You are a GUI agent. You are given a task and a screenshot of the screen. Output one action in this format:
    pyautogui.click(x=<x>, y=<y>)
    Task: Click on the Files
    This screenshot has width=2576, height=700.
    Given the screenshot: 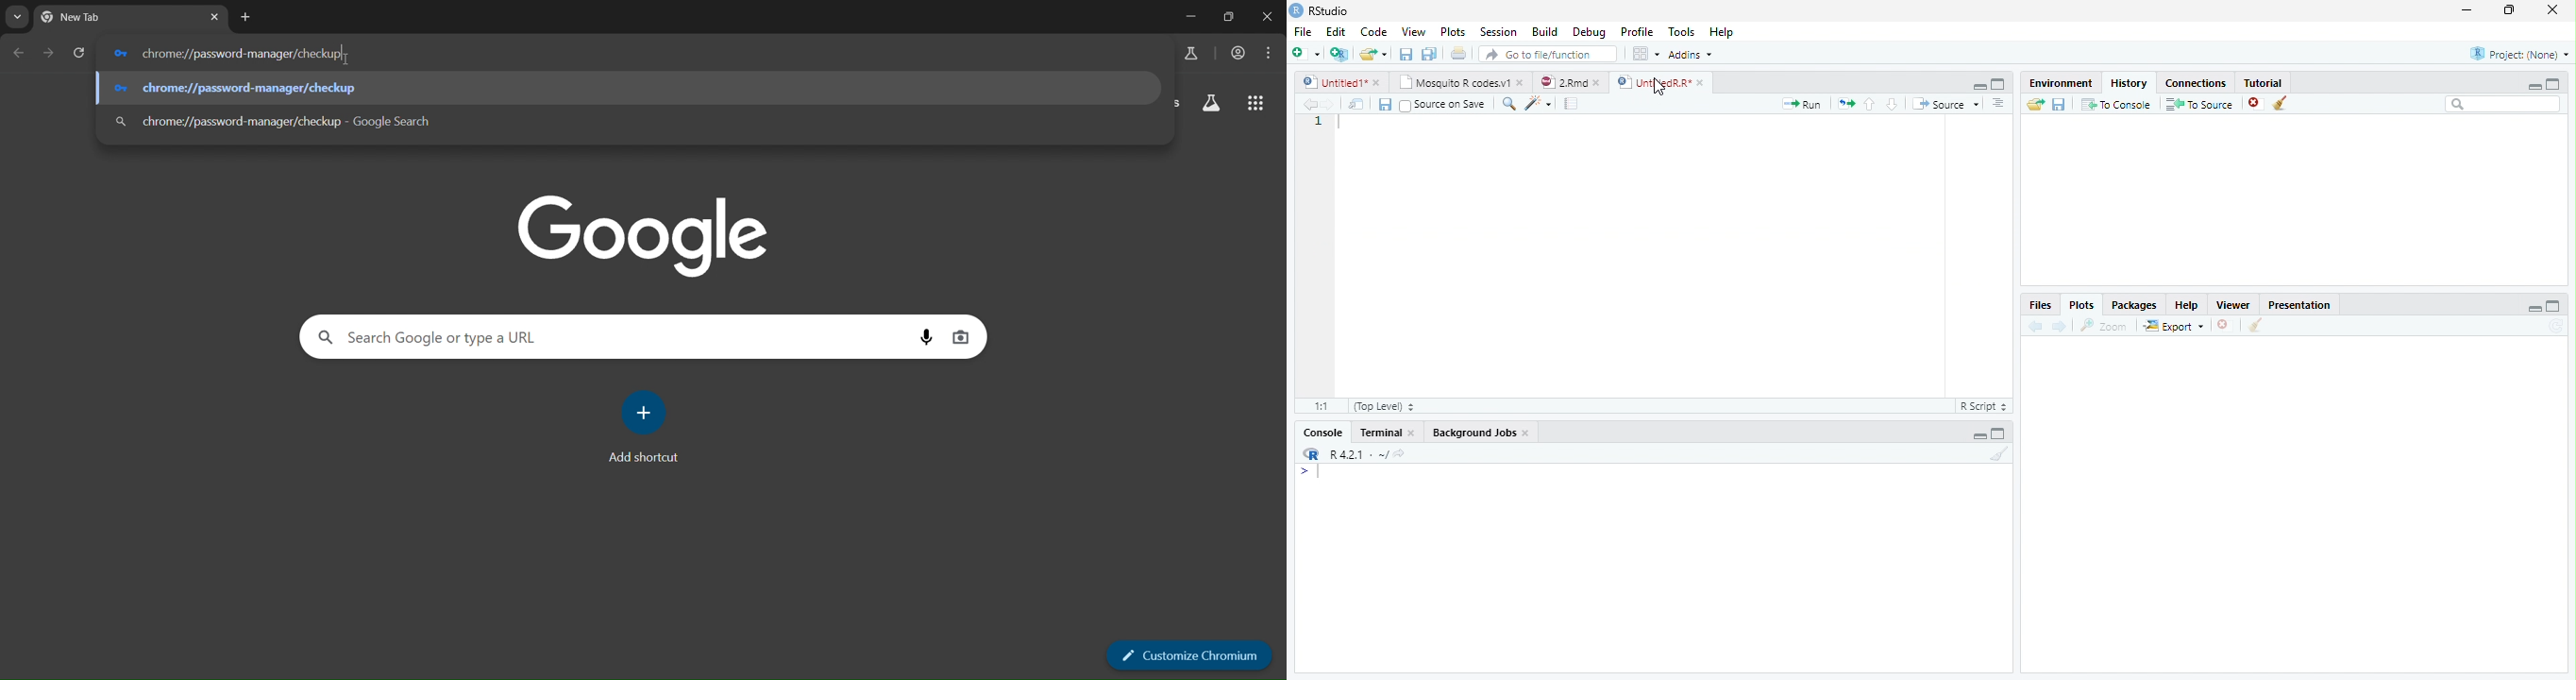 What is the action you would take?
    pyautogui.click(x=2042, y=304)
    